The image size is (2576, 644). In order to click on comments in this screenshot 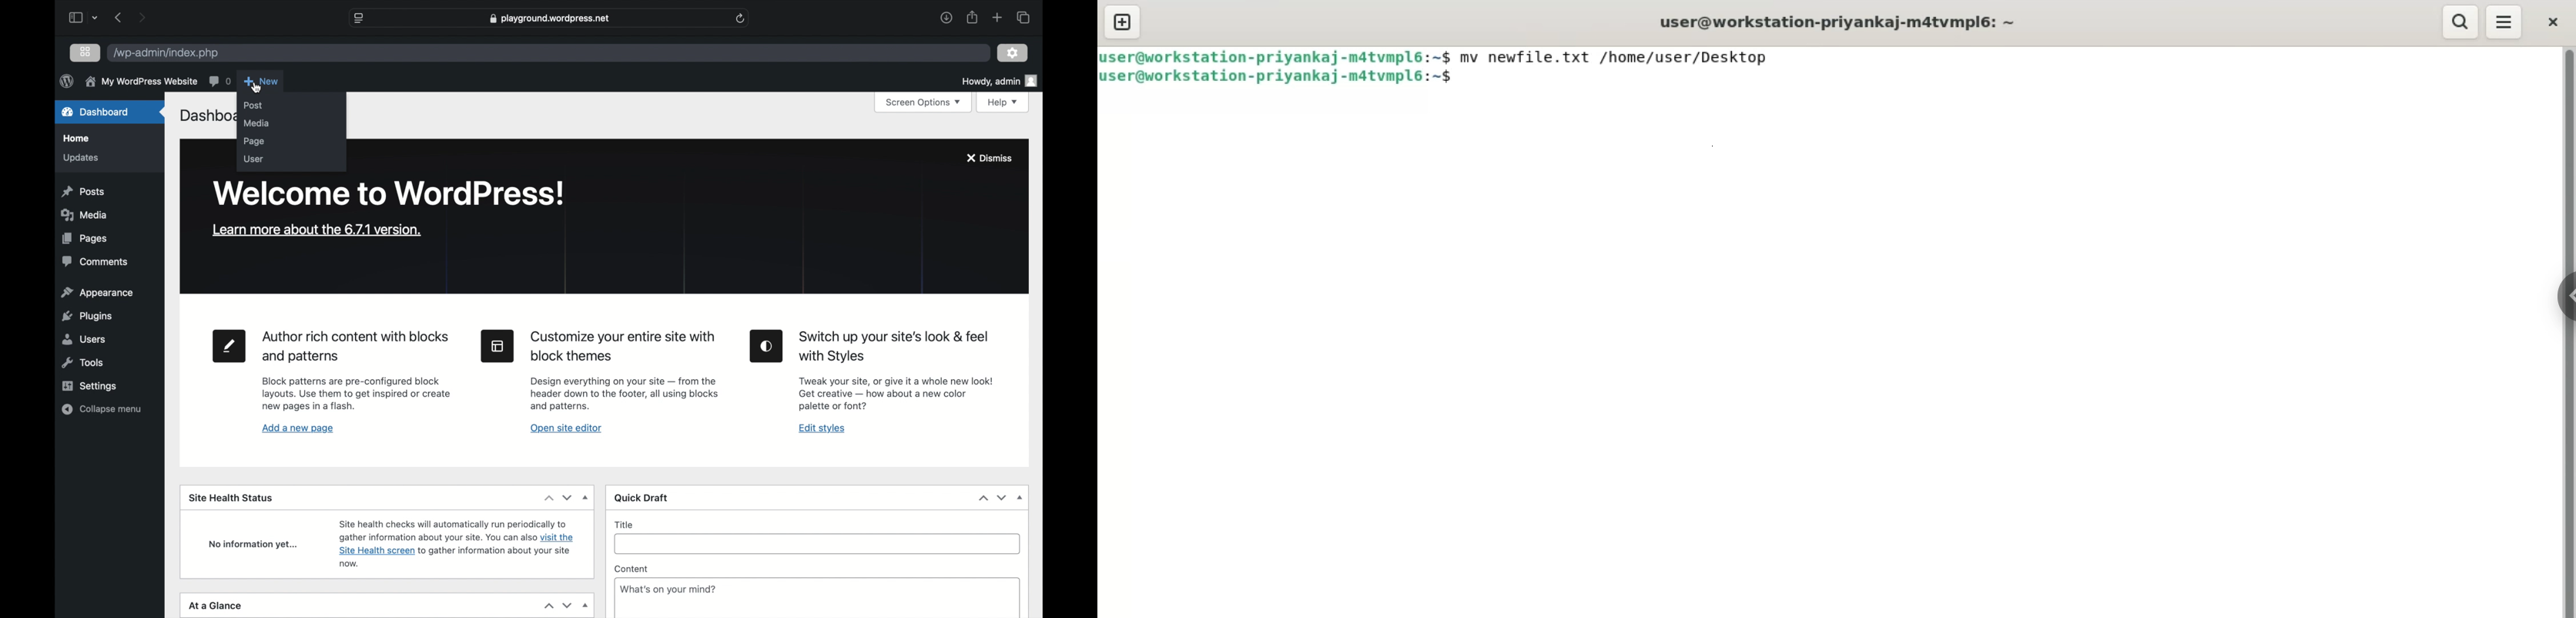, I will do `click(95, 262)`.